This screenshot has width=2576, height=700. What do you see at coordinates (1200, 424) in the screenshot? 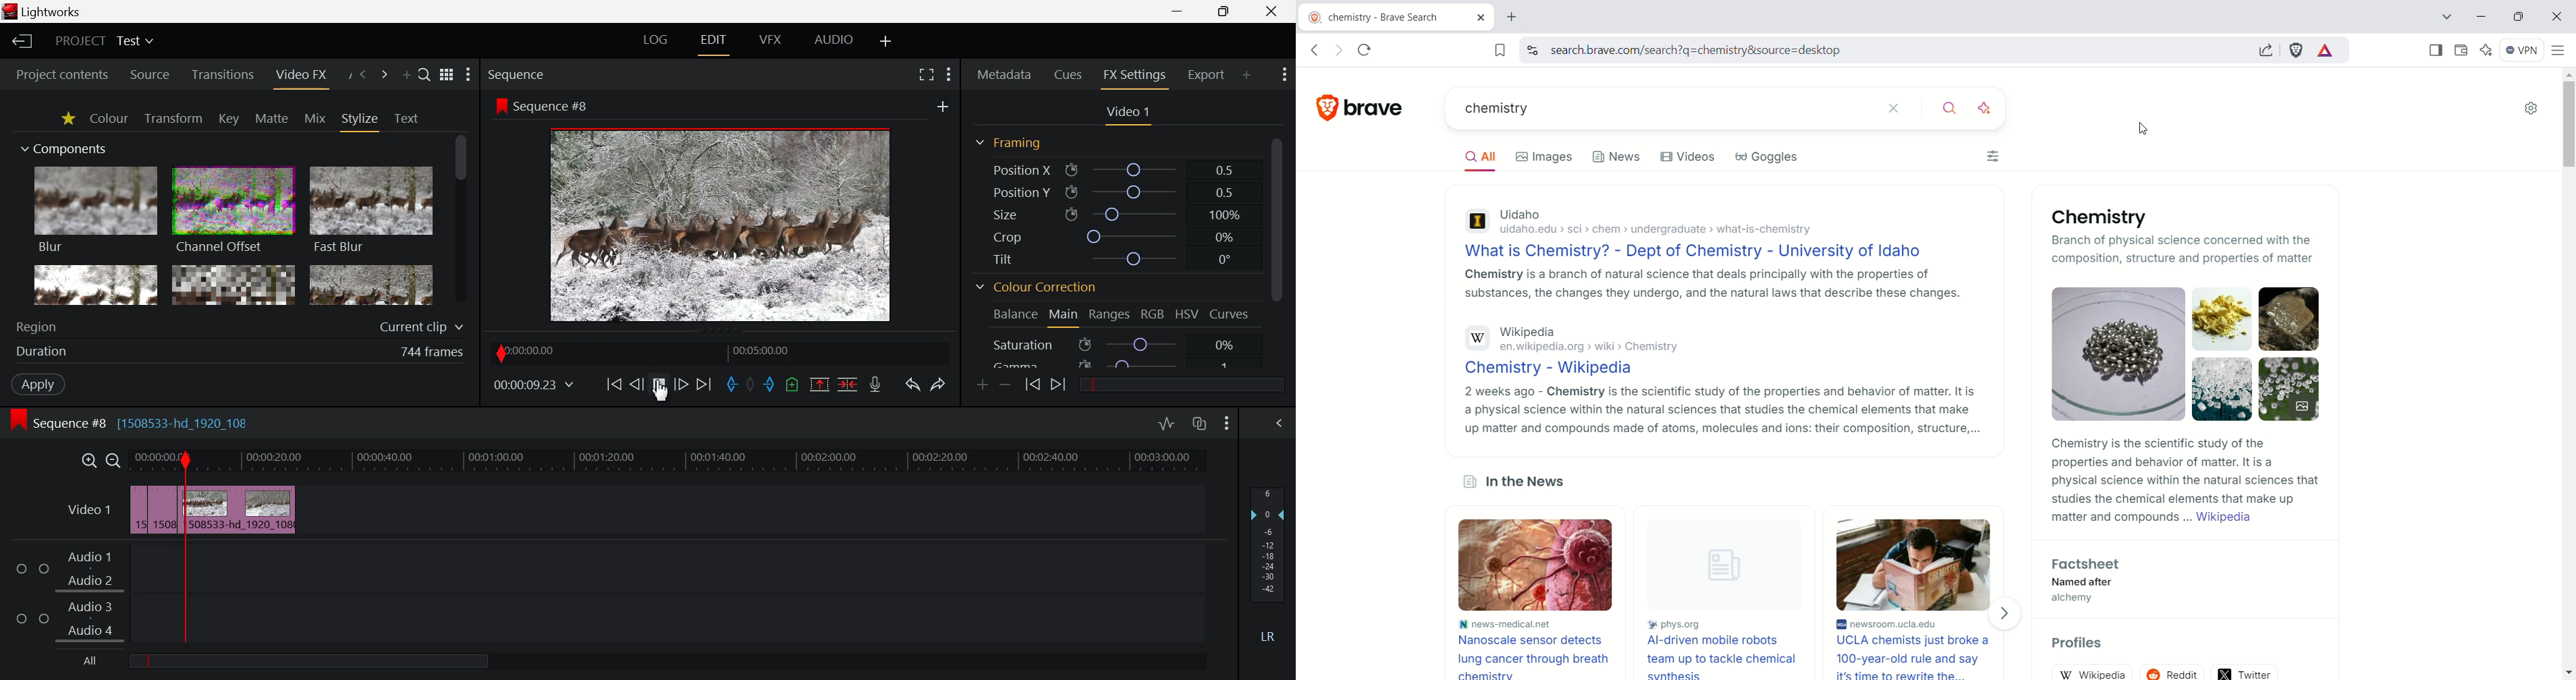
I see `Toggle auto track sync` at bounding box center [1200, 424].